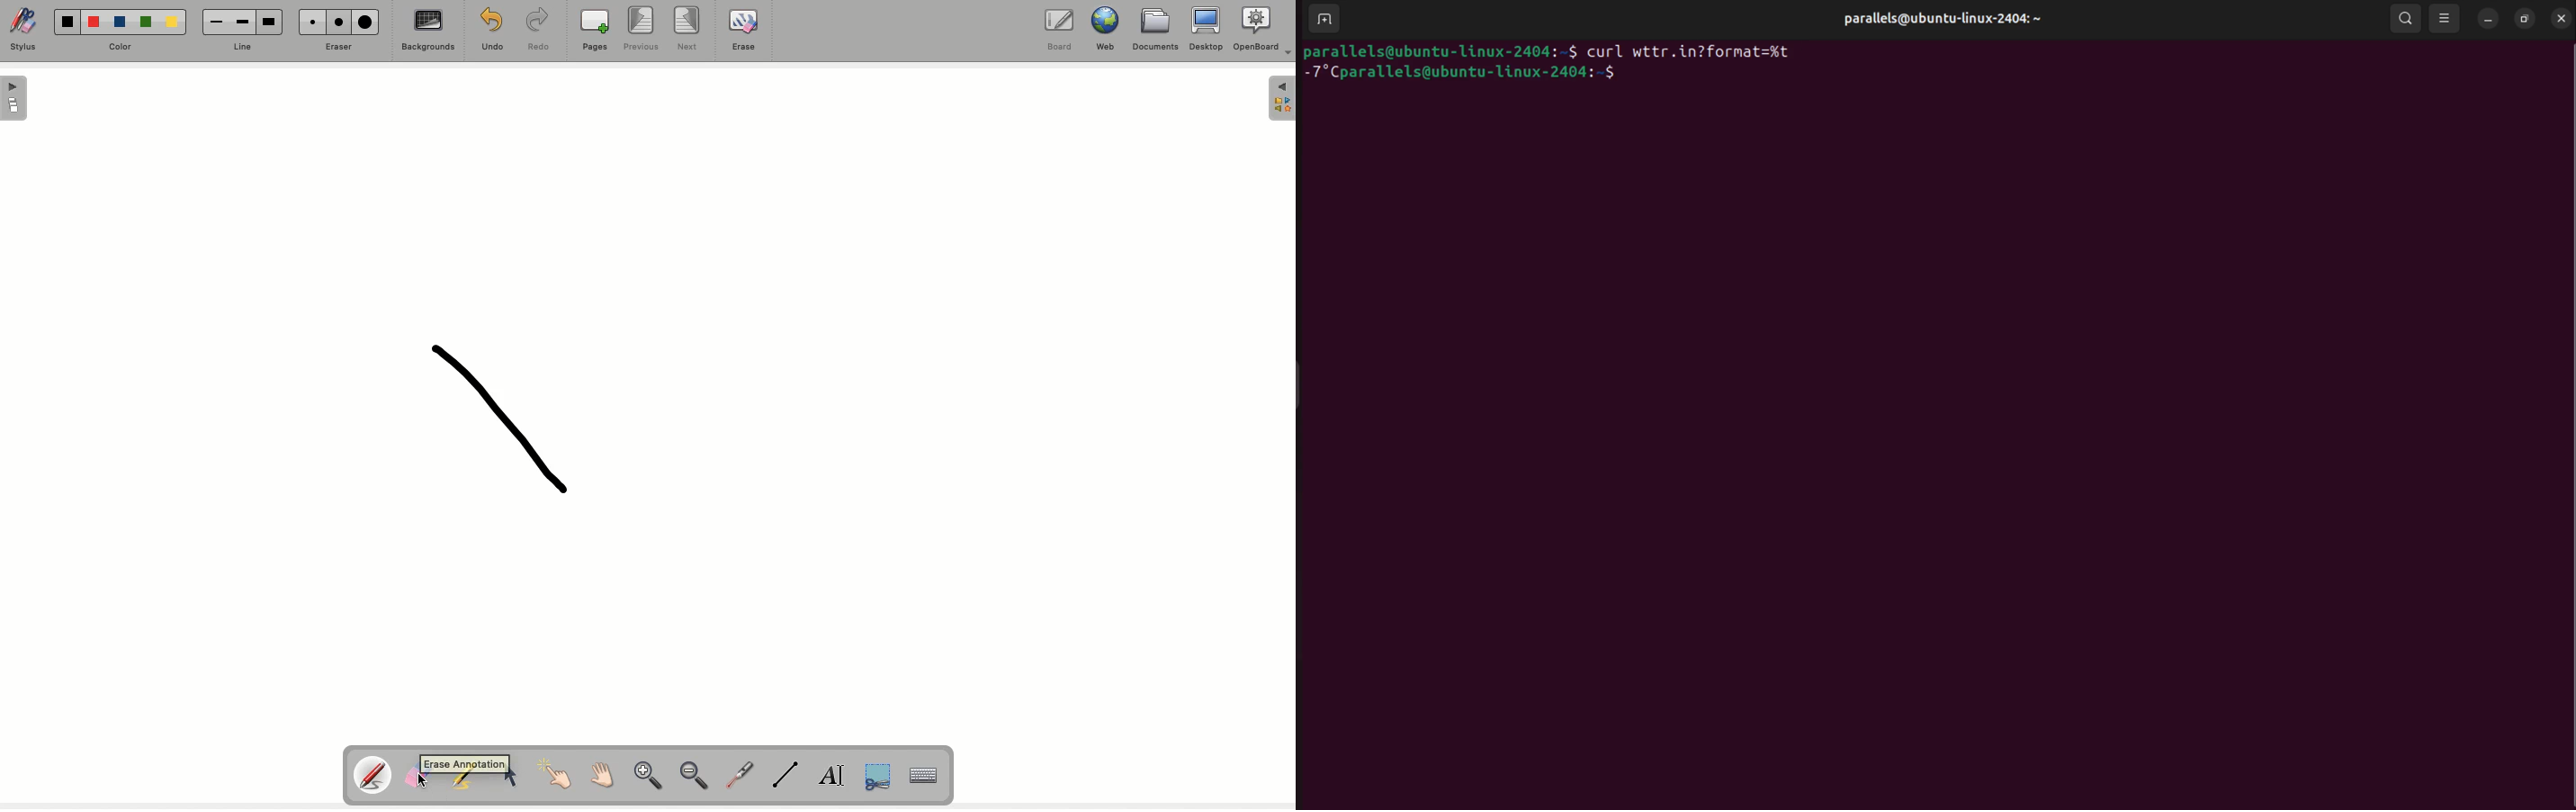 This screenshot has height=812, width=2576. Describe the element at coordinates (1319, 71) in the screenshot. I see `-7 degree celceius` at that location.